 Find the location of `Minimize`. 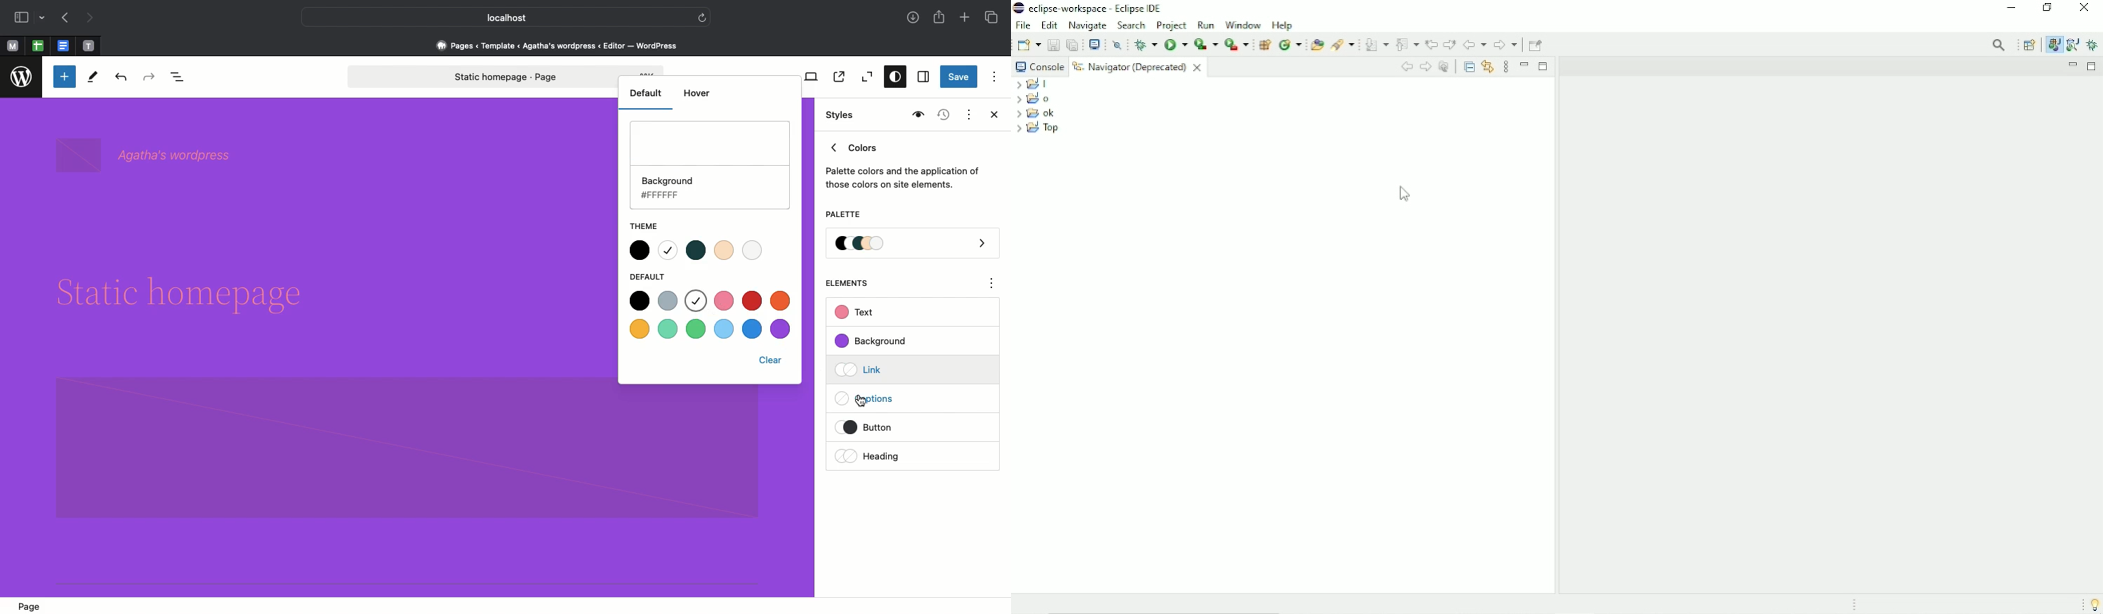

Minimize is located at coordinates (1525, 64).